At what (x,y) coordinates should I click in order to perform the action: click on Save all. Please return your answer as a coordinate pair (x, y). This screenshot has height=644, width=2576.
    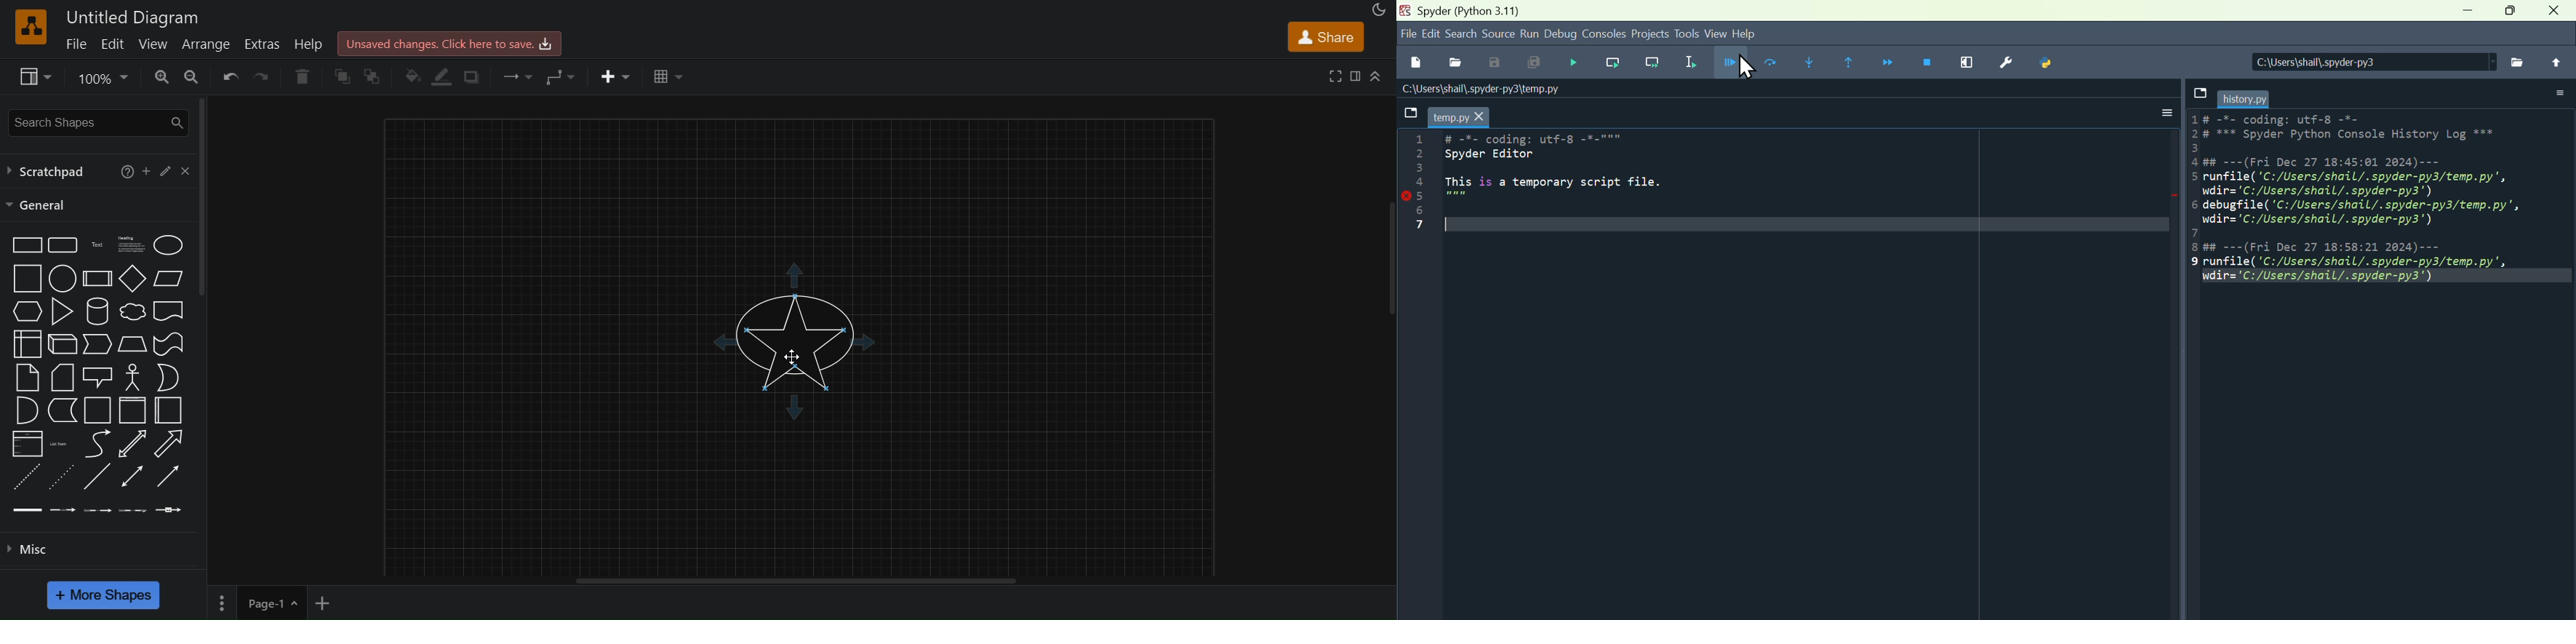
    Looking at the image, I should click on (1538, 63).